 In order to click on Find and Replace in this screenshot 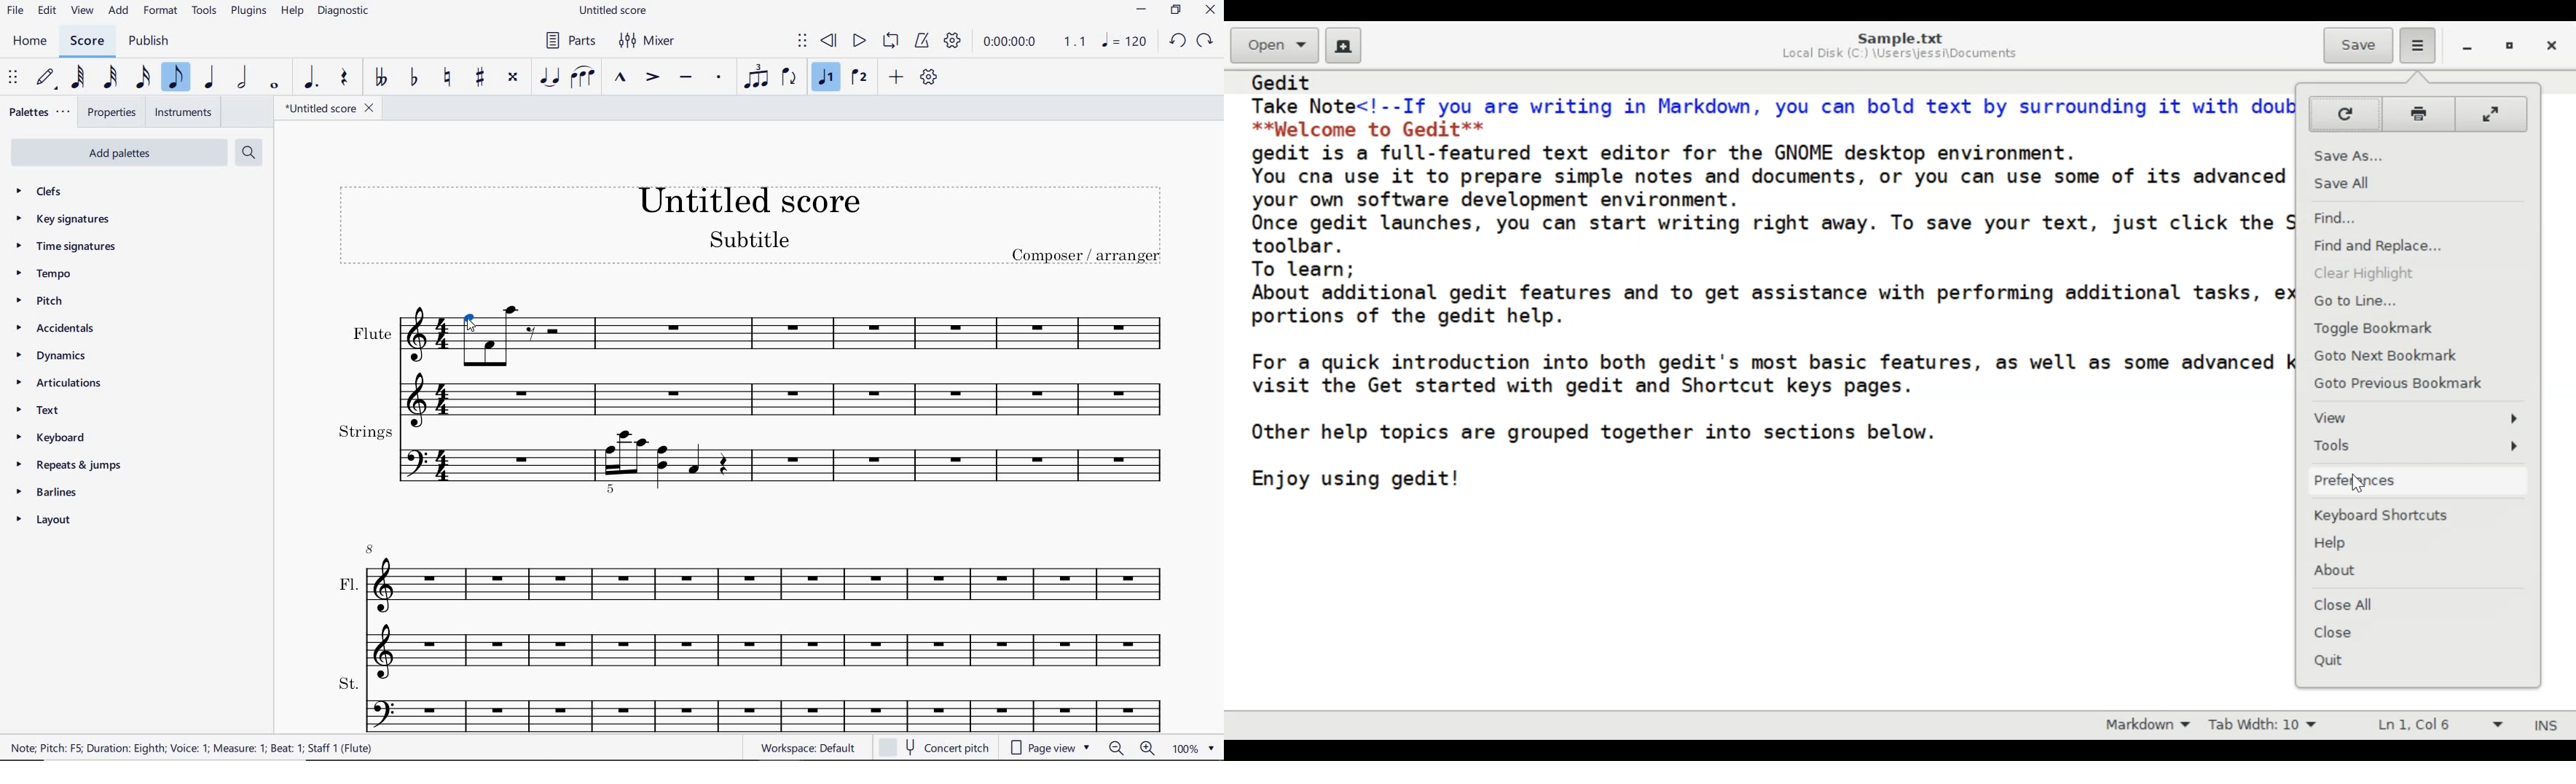, I will do `click(2417, 245)`.